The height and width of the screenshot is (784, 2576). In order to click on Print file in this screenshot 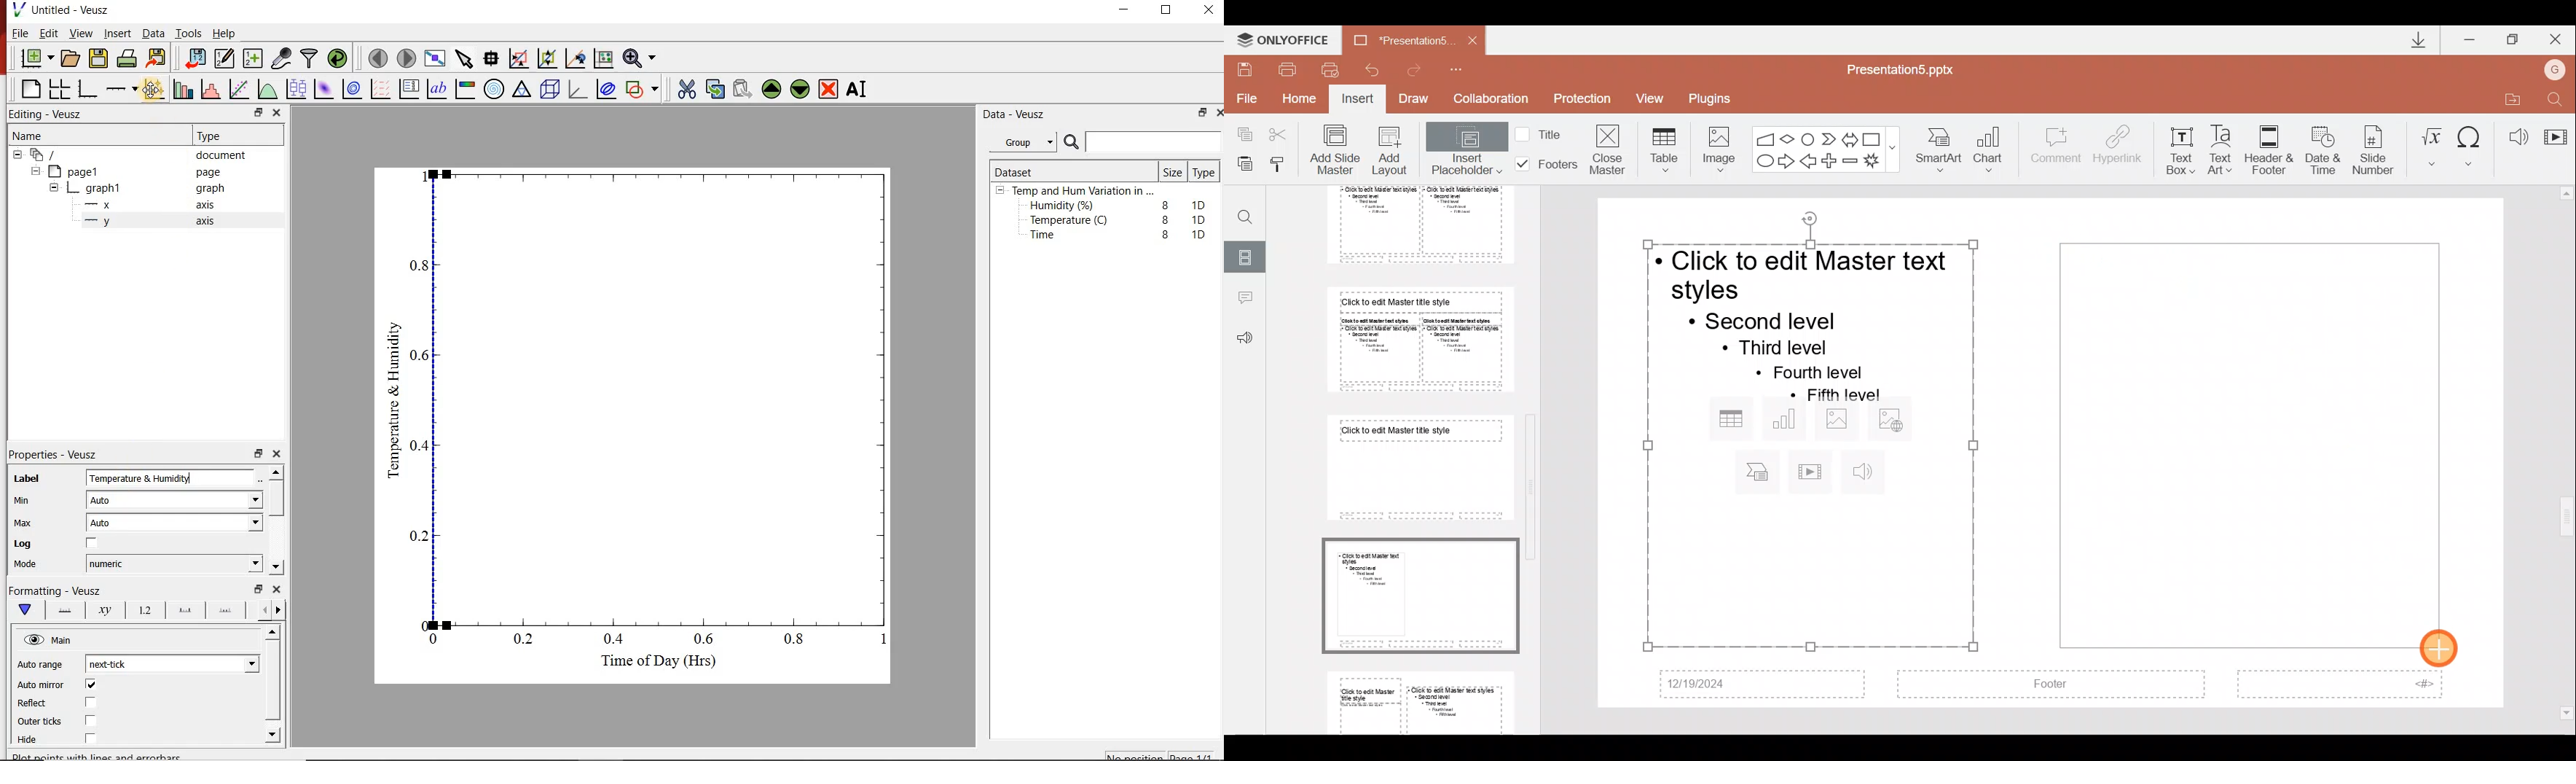, I will do `click(1288, 68)`.